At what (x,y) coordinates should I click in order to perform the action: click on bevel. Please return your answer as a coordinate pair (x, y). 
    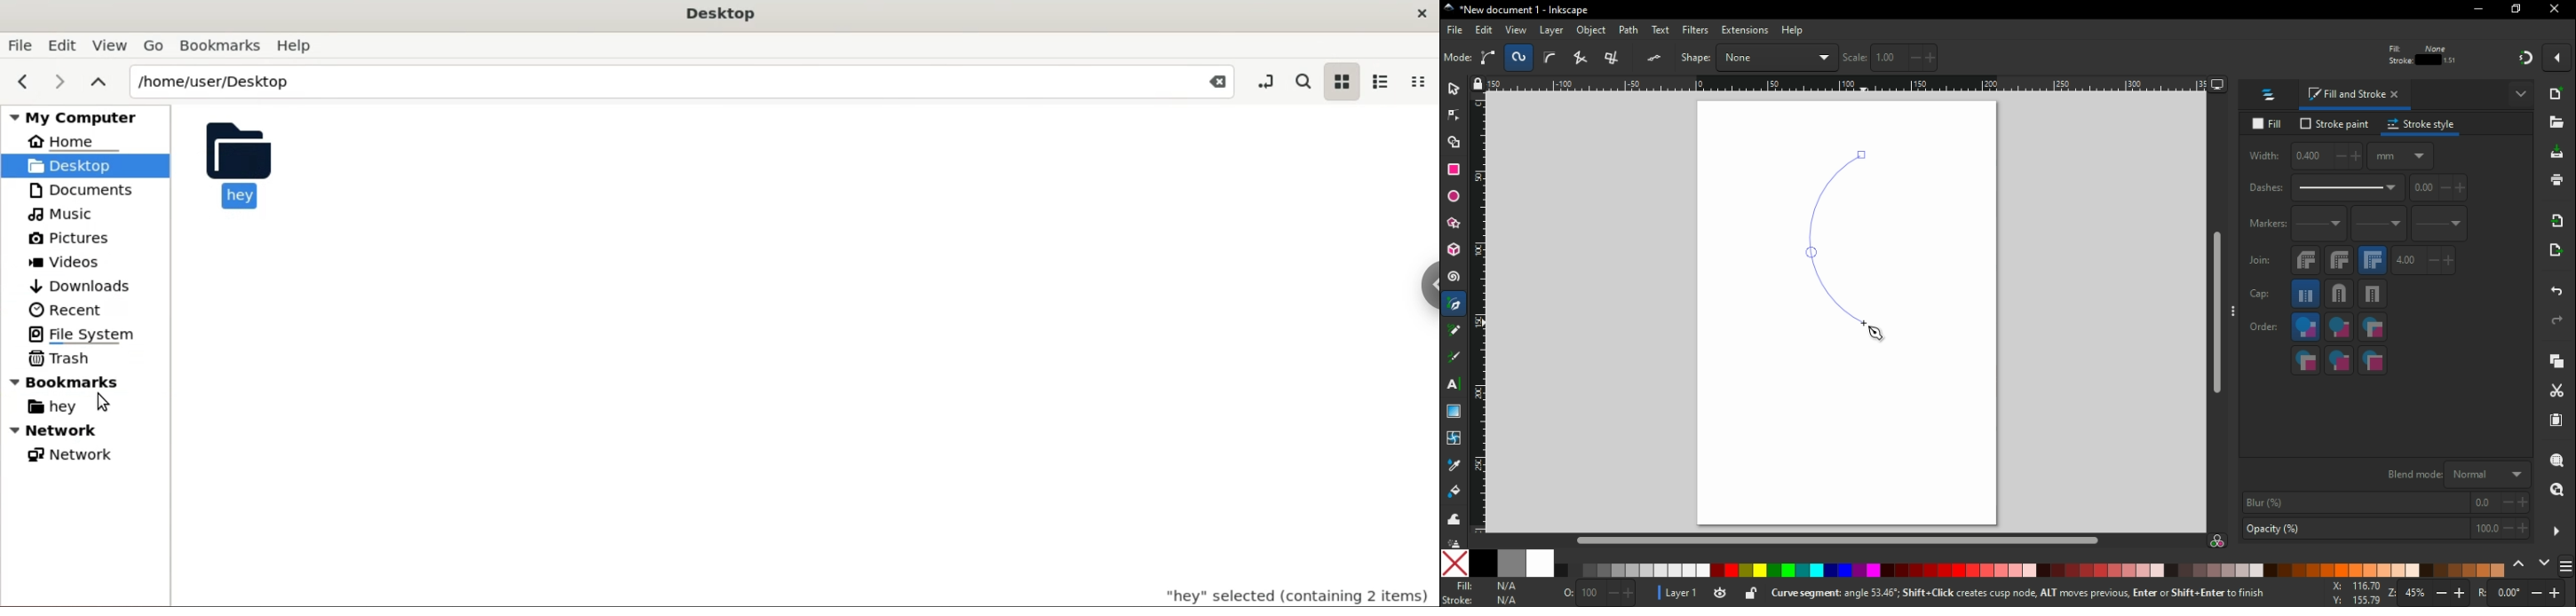
    Looking at the image, I should click on (2305, 264).